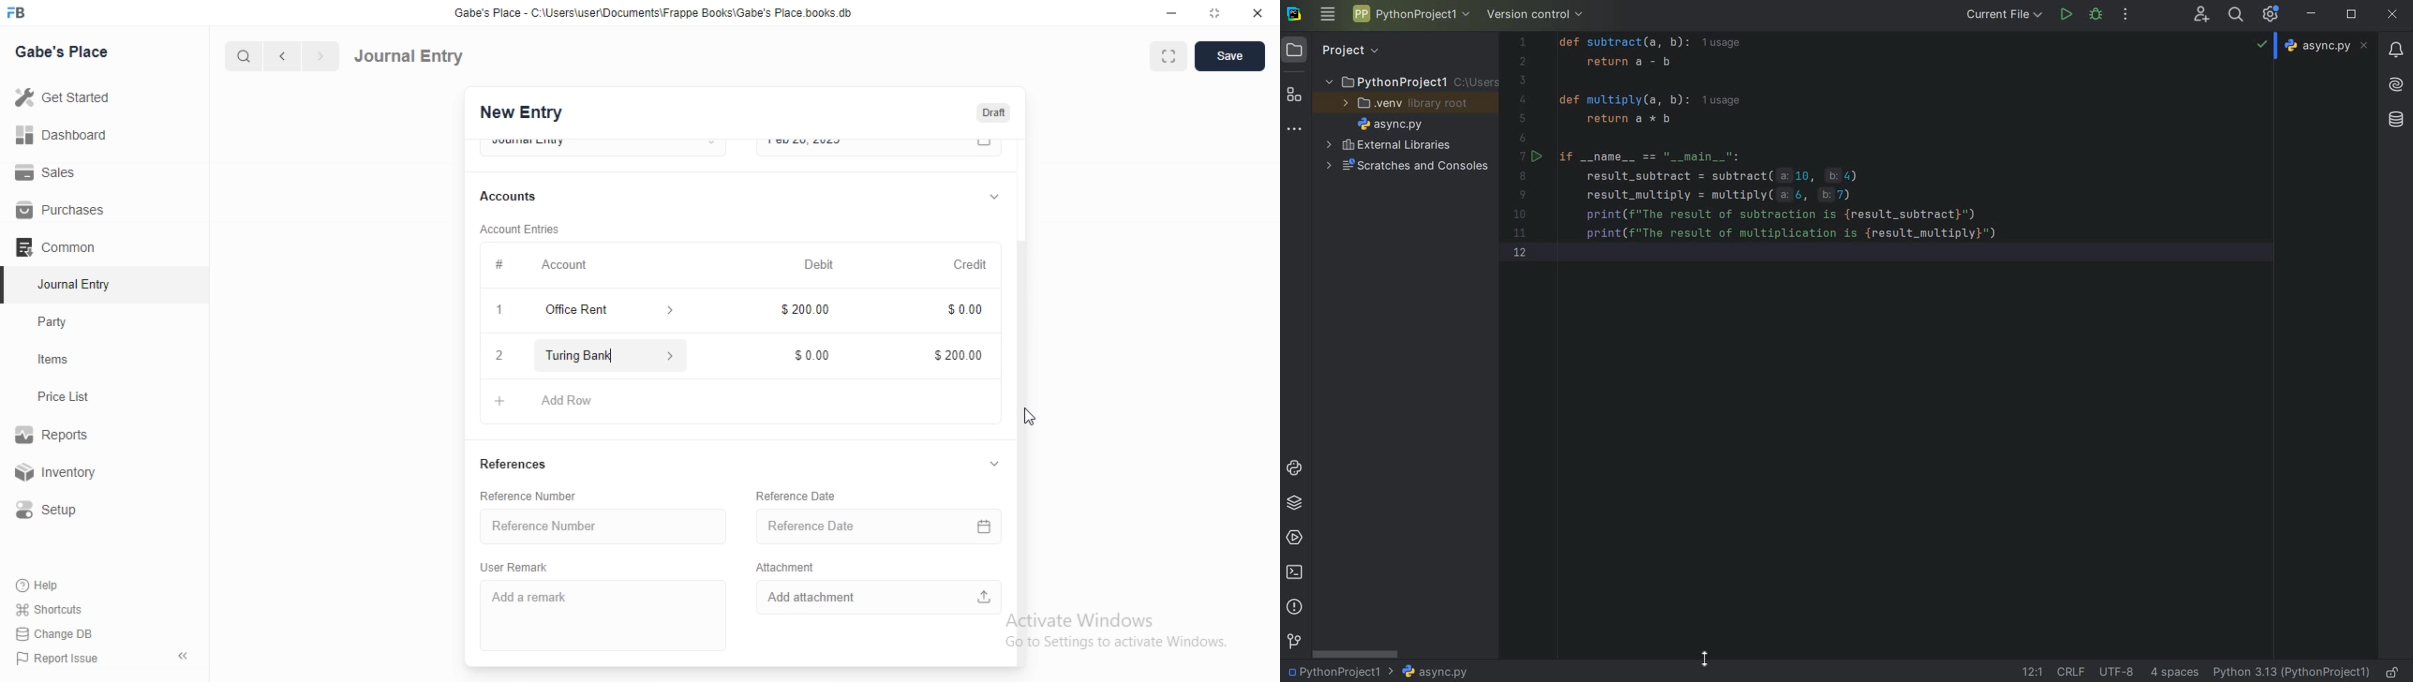  What do you see at coordinates (18, 13) in the screenshot?
I see `FB logo` at bounding box center [18, 13].